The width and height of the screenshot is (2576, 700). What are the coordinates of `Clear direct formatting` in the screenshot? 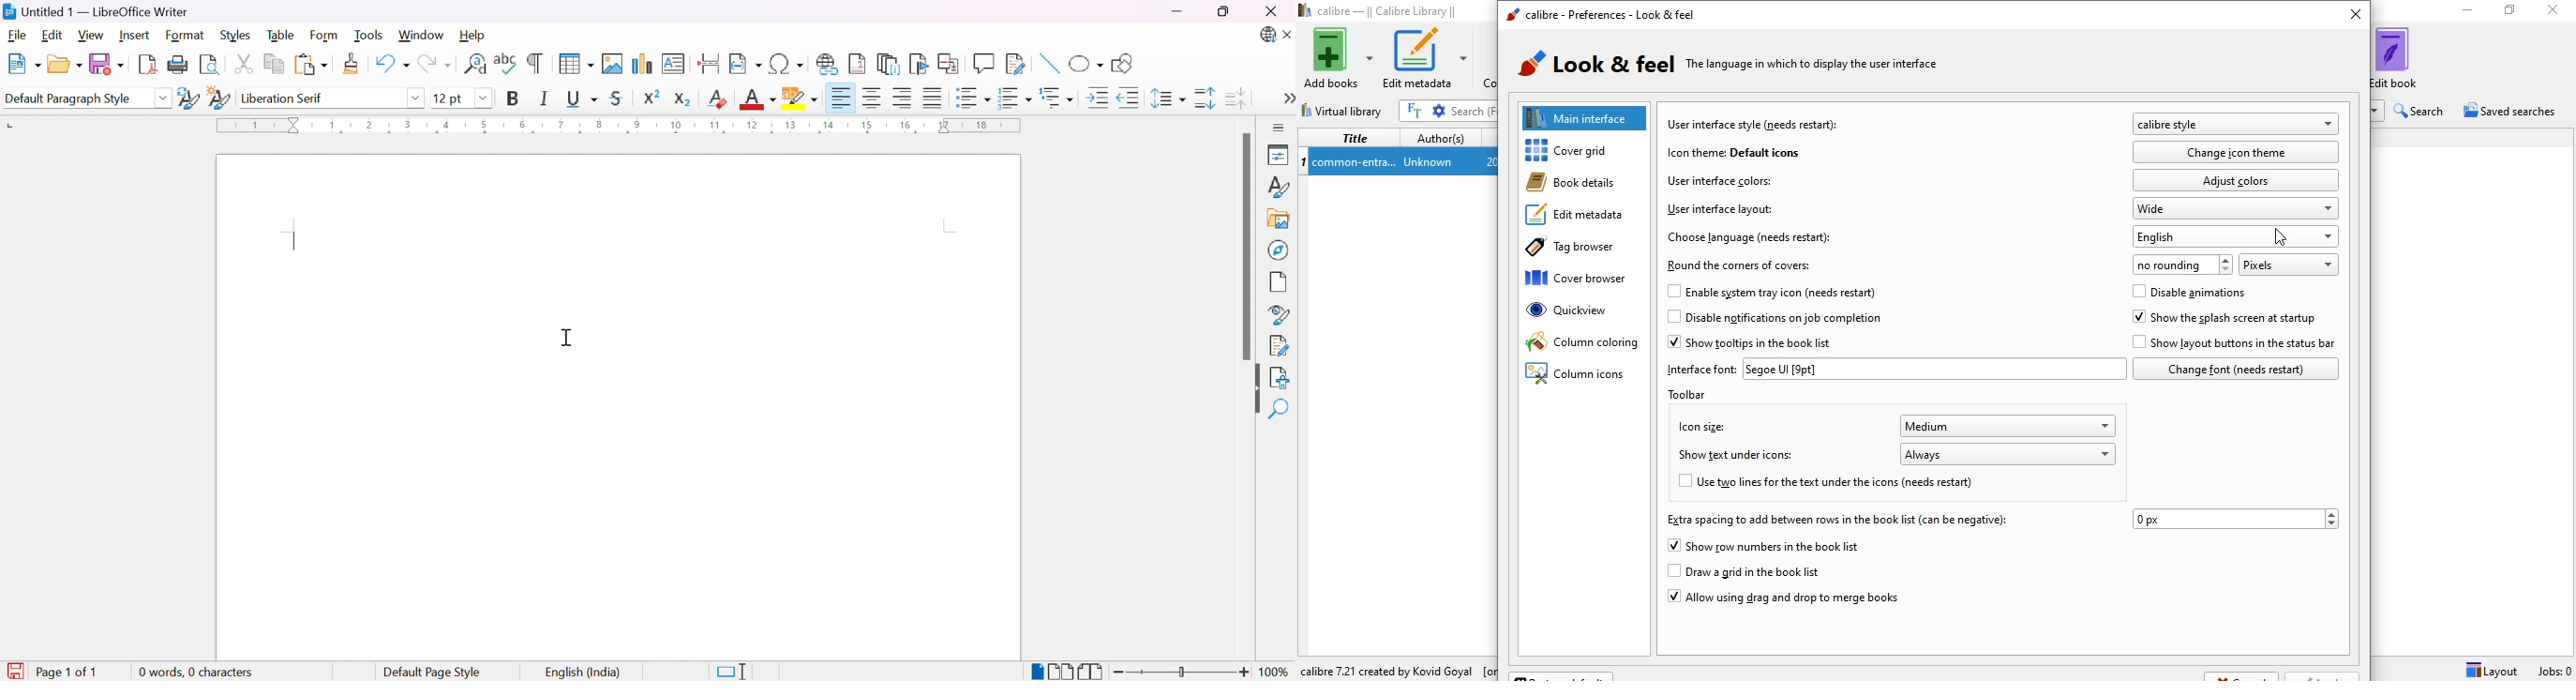 It's located at (720, 98).